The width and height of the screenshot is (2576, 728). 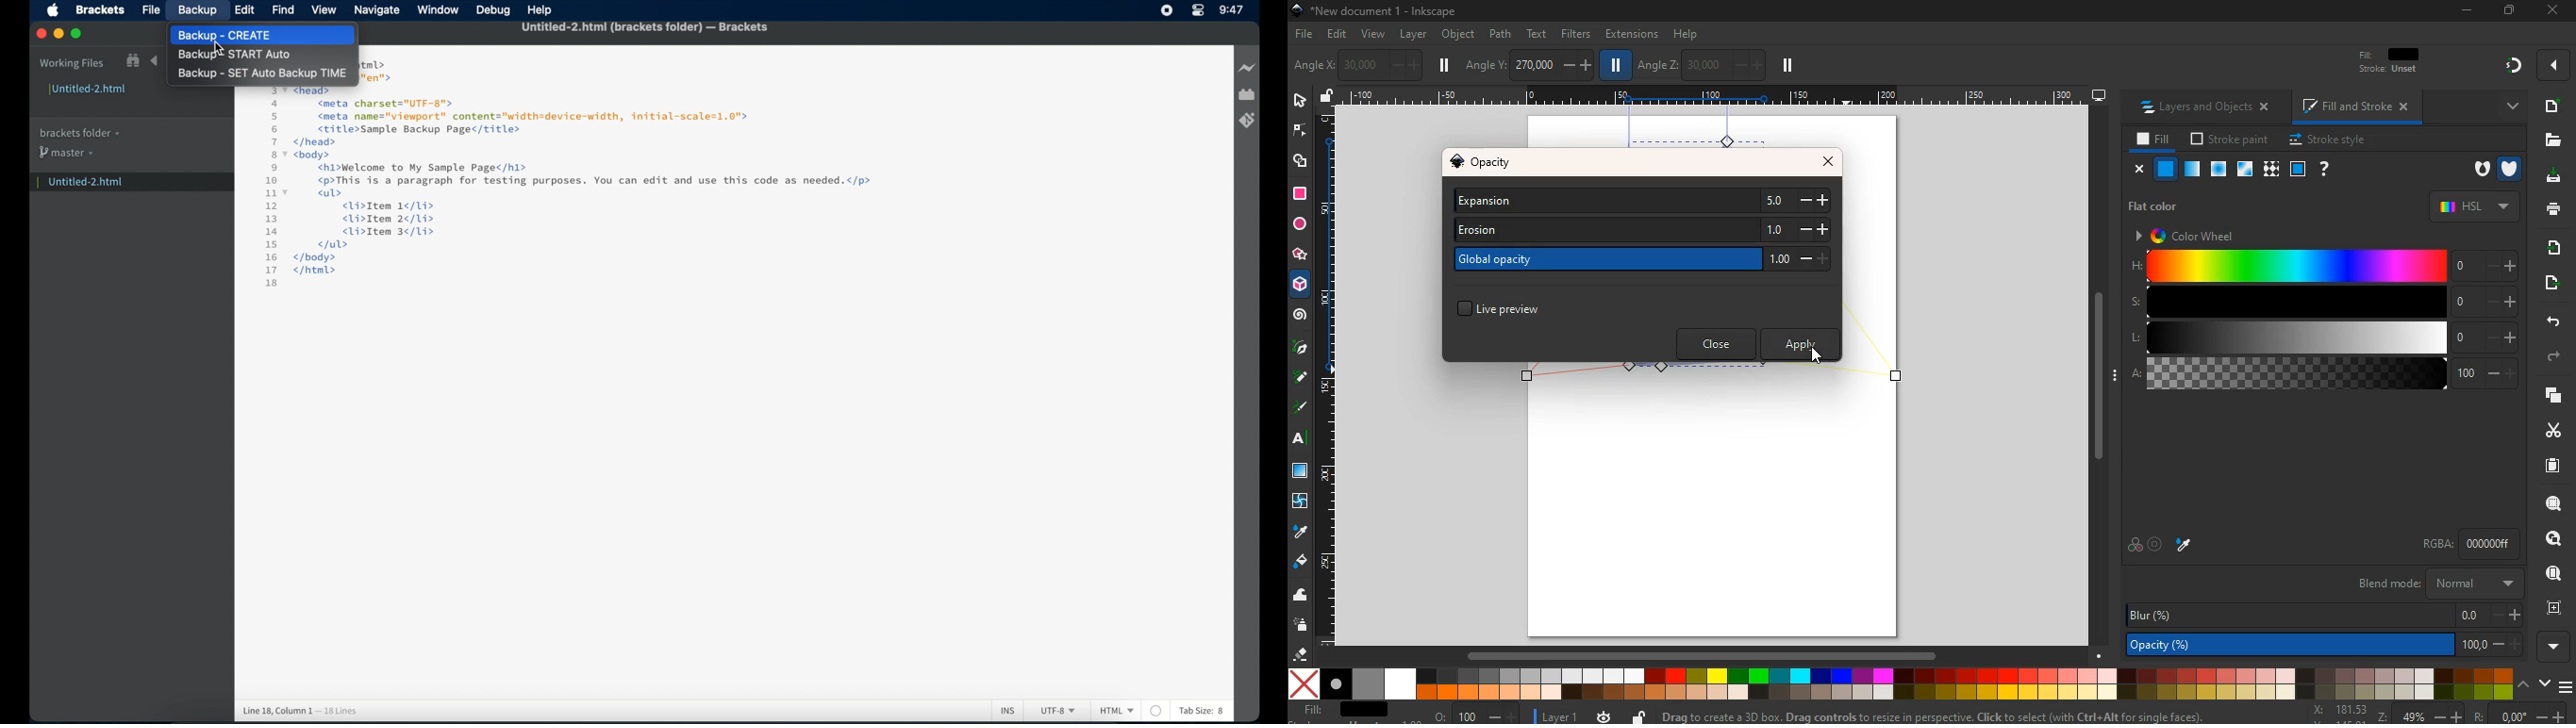 What do you see at coordinates (2552, 646) in the screenshot?
I see `more` at bounding box center [2552, 646].